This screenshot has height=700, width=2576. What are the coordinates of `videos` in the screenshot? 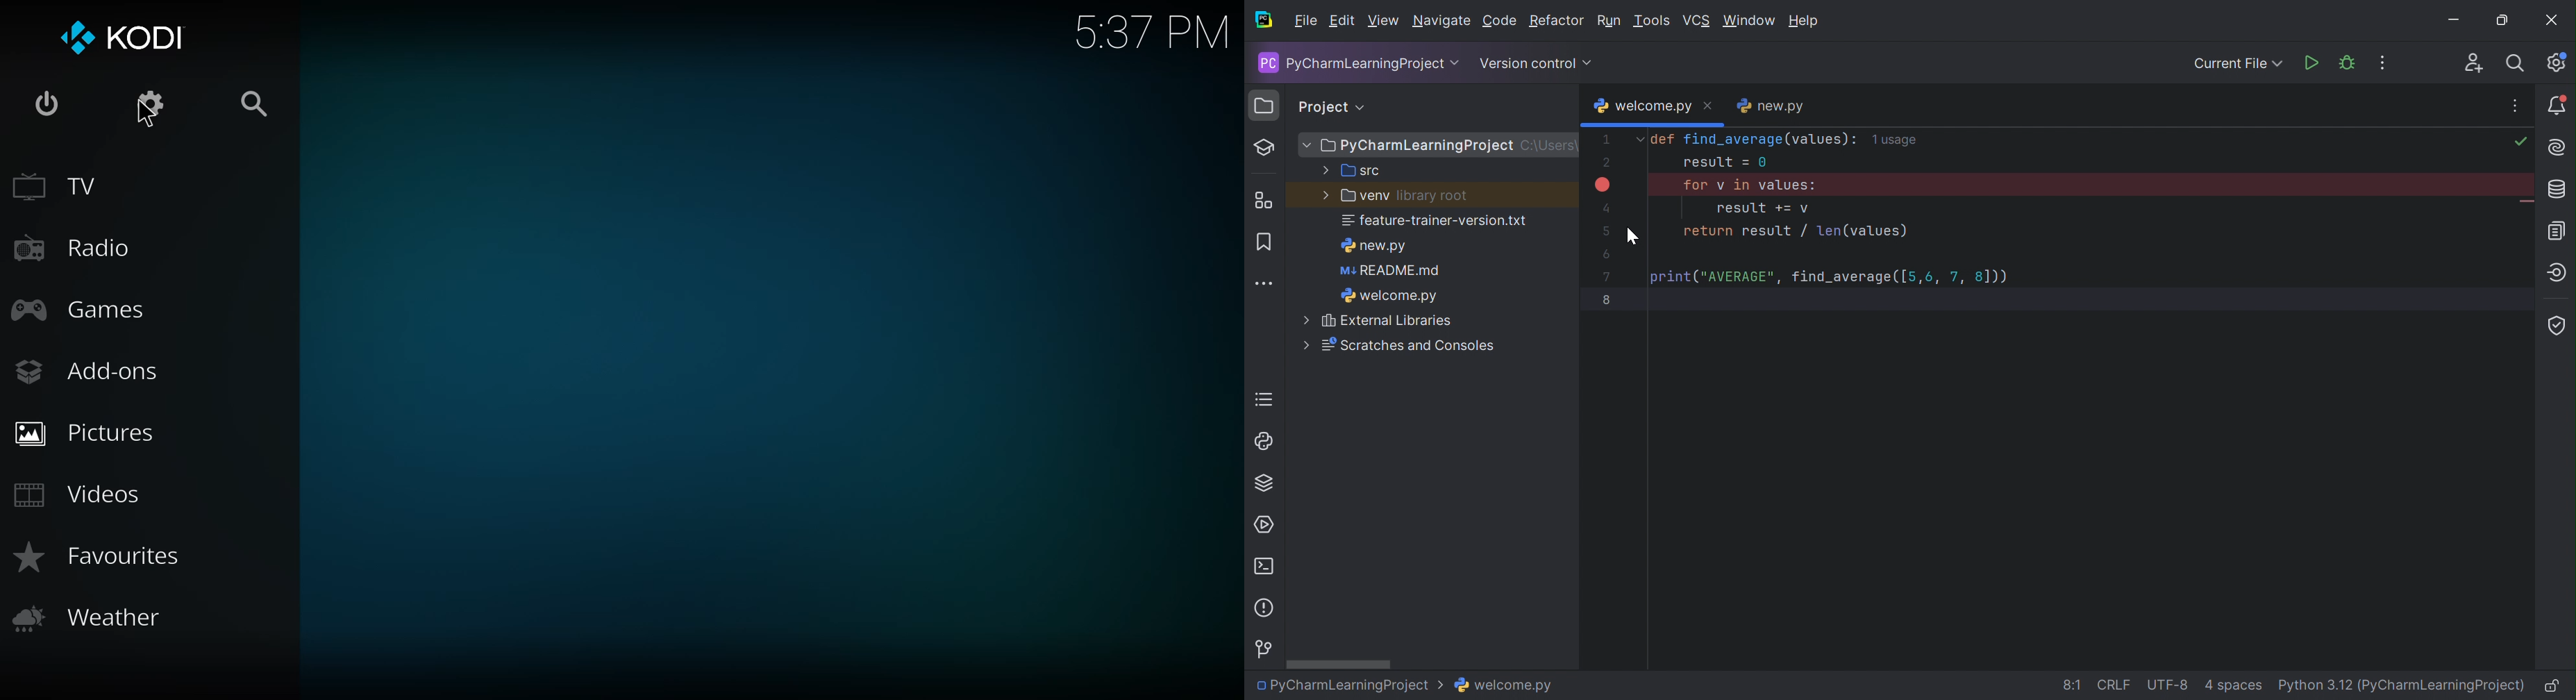 It's located at (82, 495).